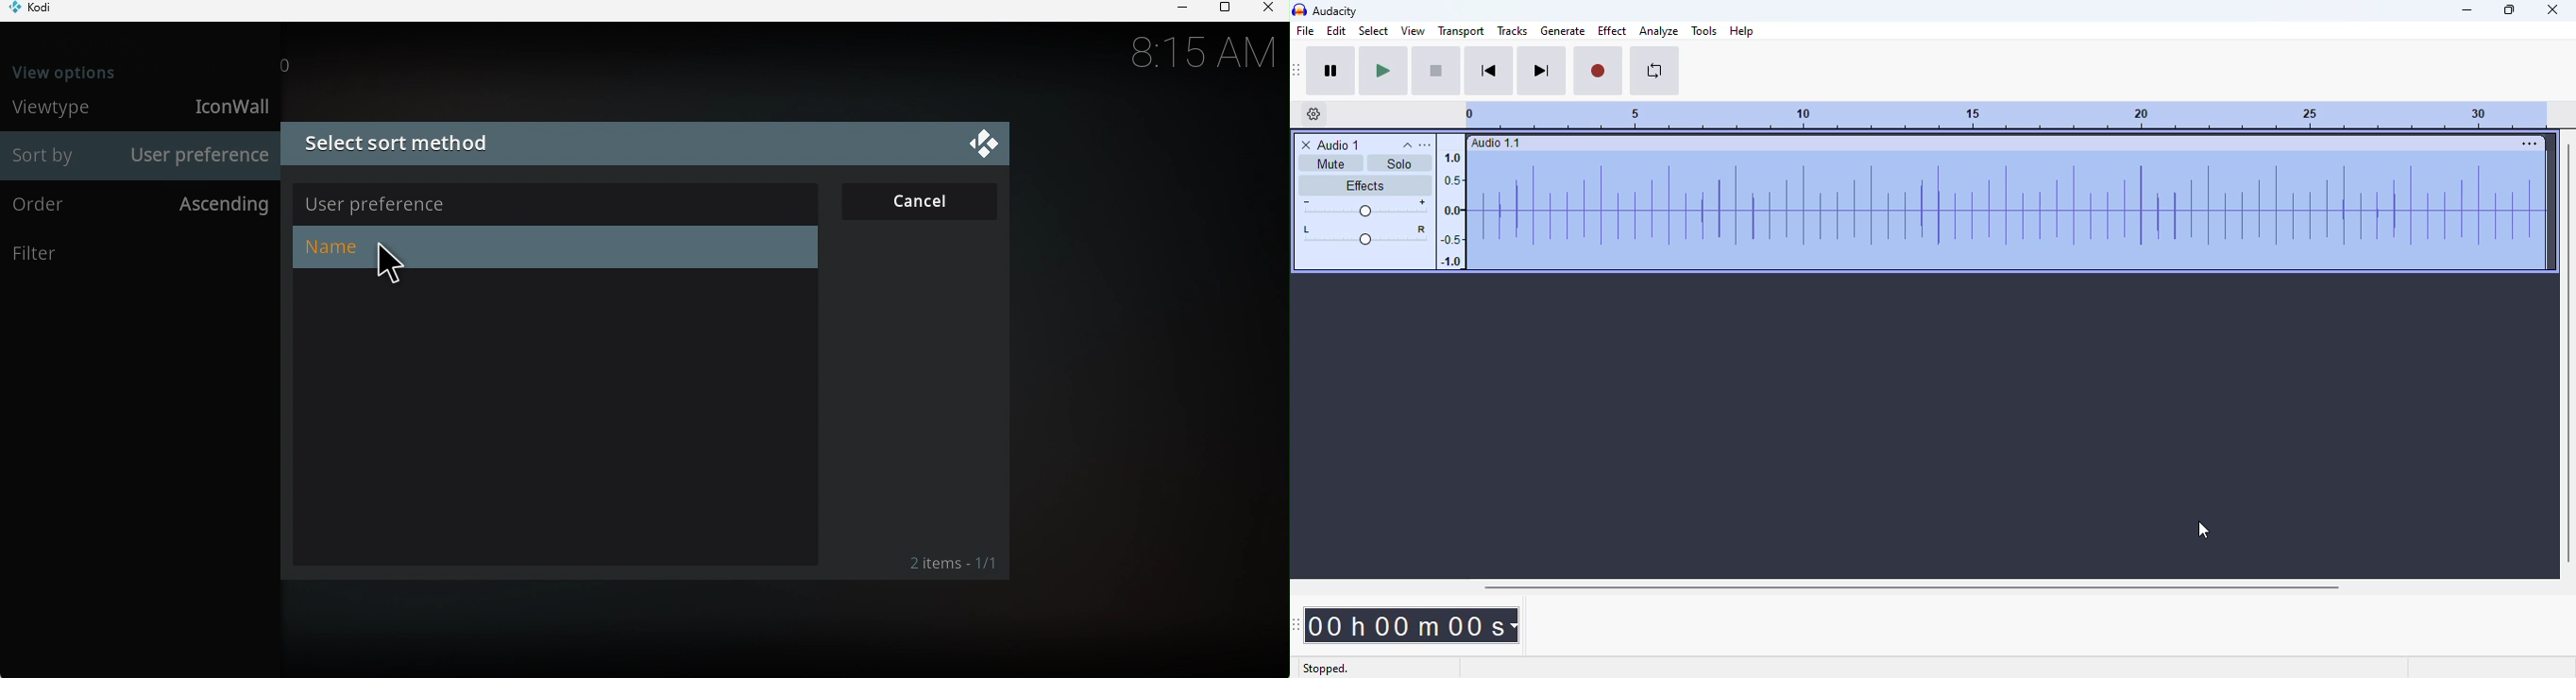 This screenshot has height=700, width=2576. What do you see at coordinates (1496, 142) in the screenshot?
I see `audio 1.1` at bounding box center [1496, 142].